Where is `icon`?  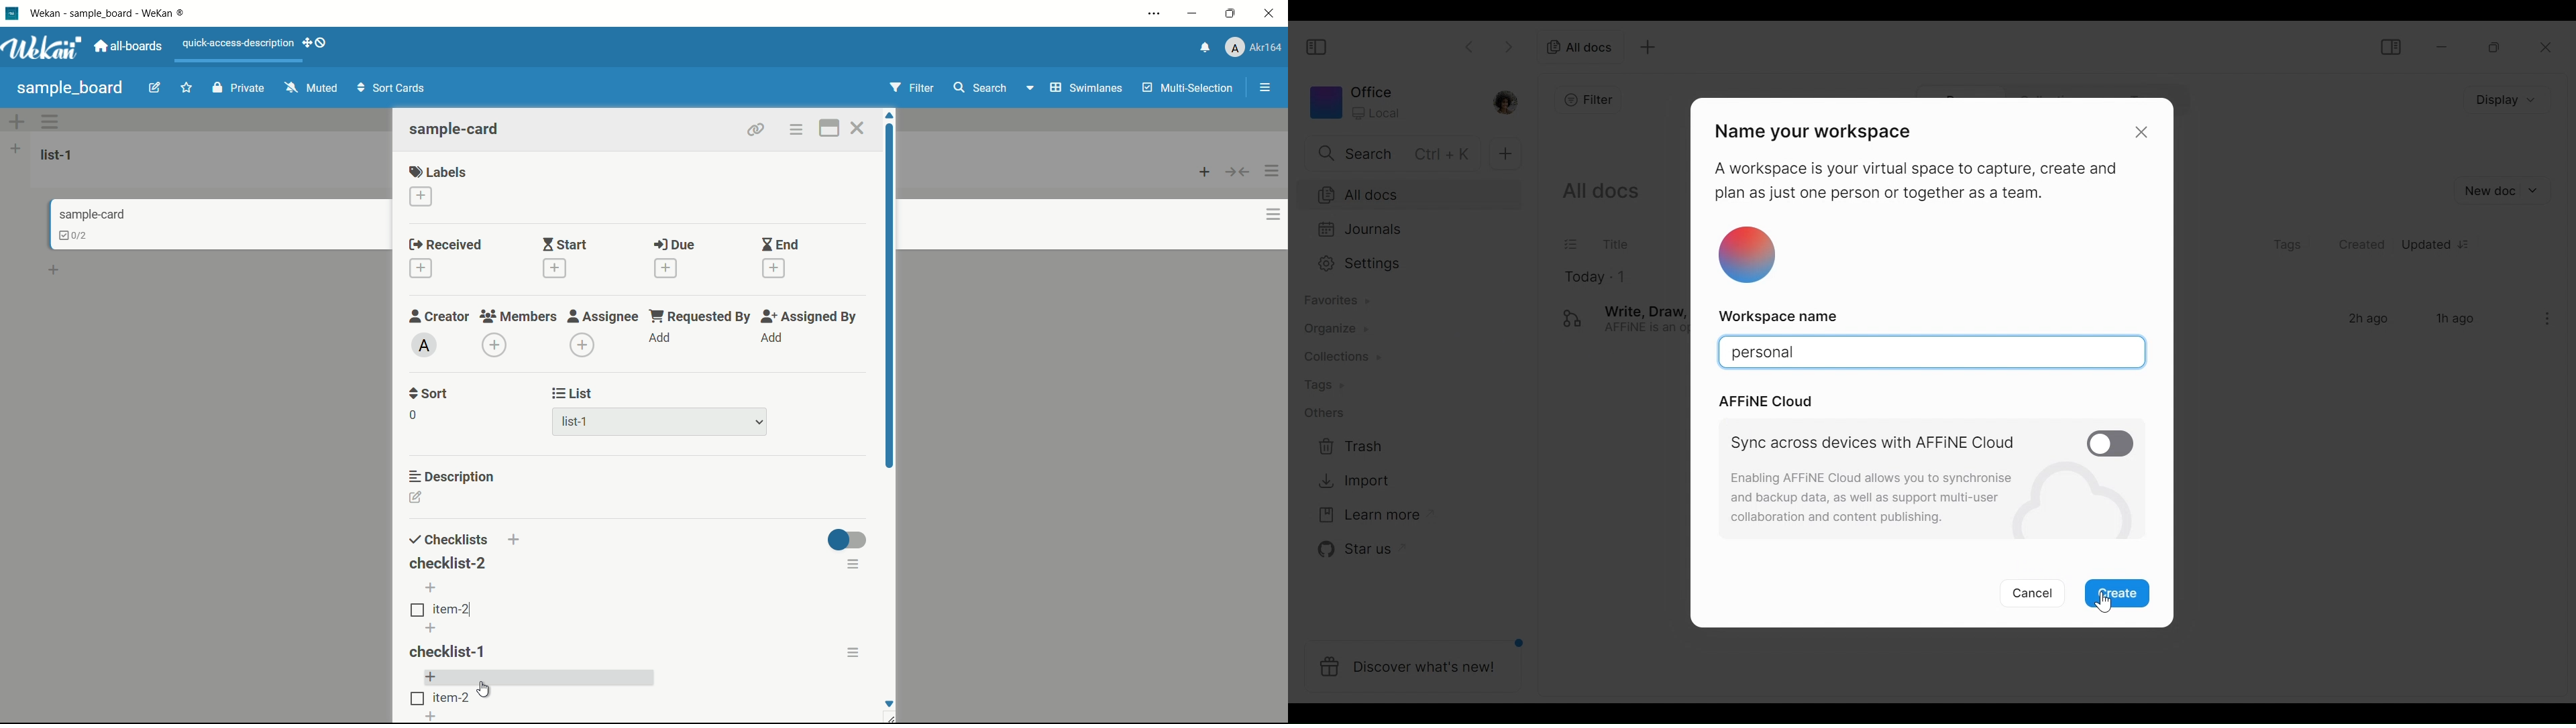
icon is located at coordinates (1748, 257).